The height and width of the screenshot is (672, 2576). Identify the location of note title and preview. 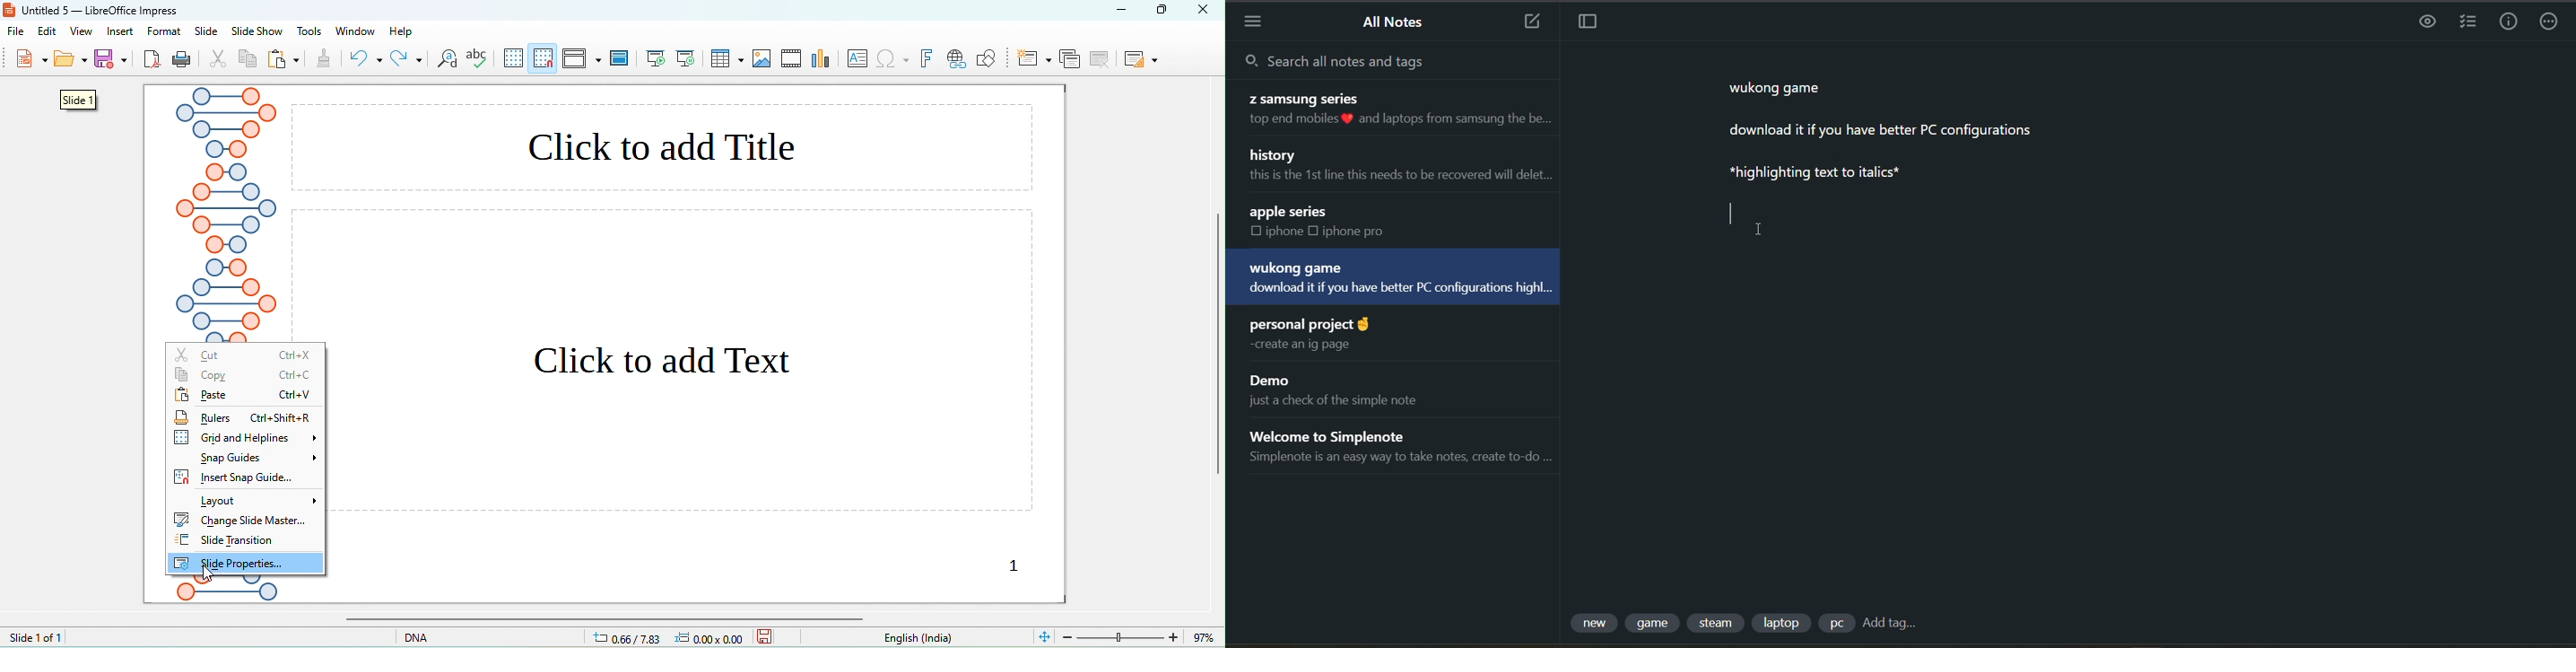
(1346, 390).